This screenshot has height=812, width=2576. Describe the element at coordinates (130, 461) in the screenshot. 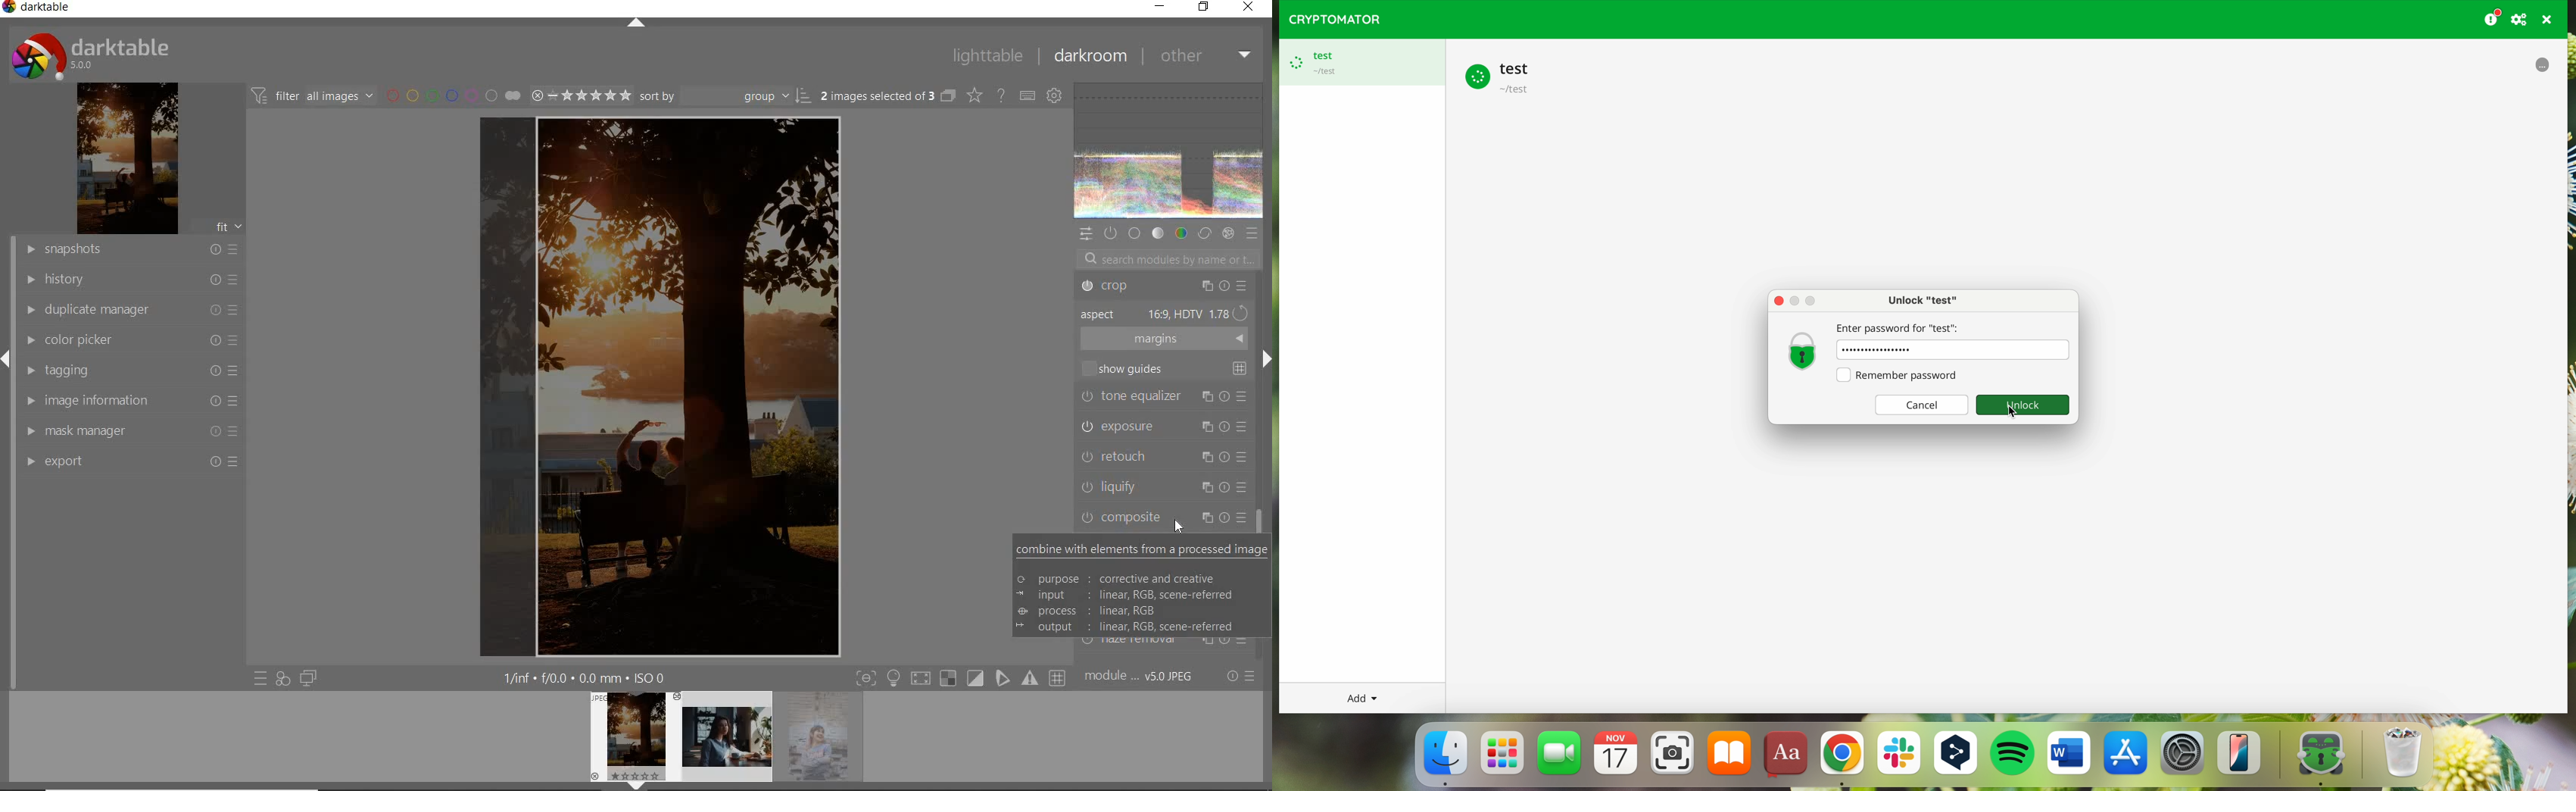

I see `export` at that location.